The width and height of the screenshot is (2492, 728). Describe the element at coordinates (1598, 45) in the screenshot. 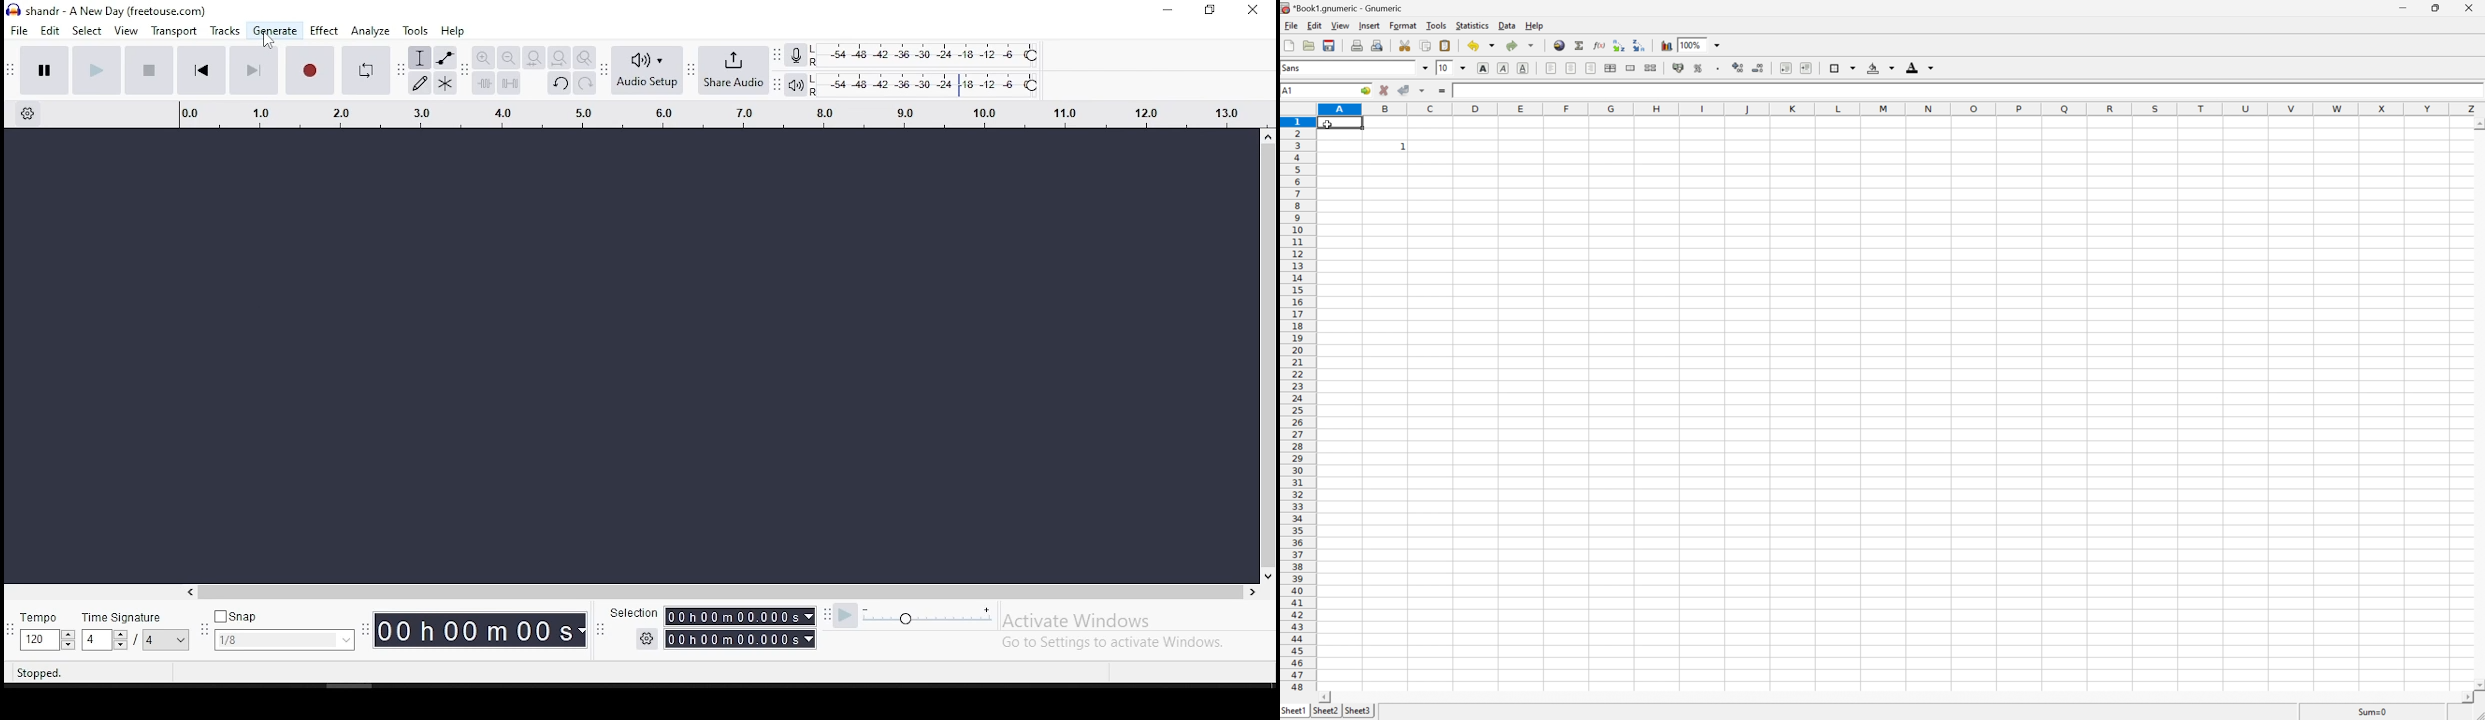

I see `edit function in current cell` at that location.